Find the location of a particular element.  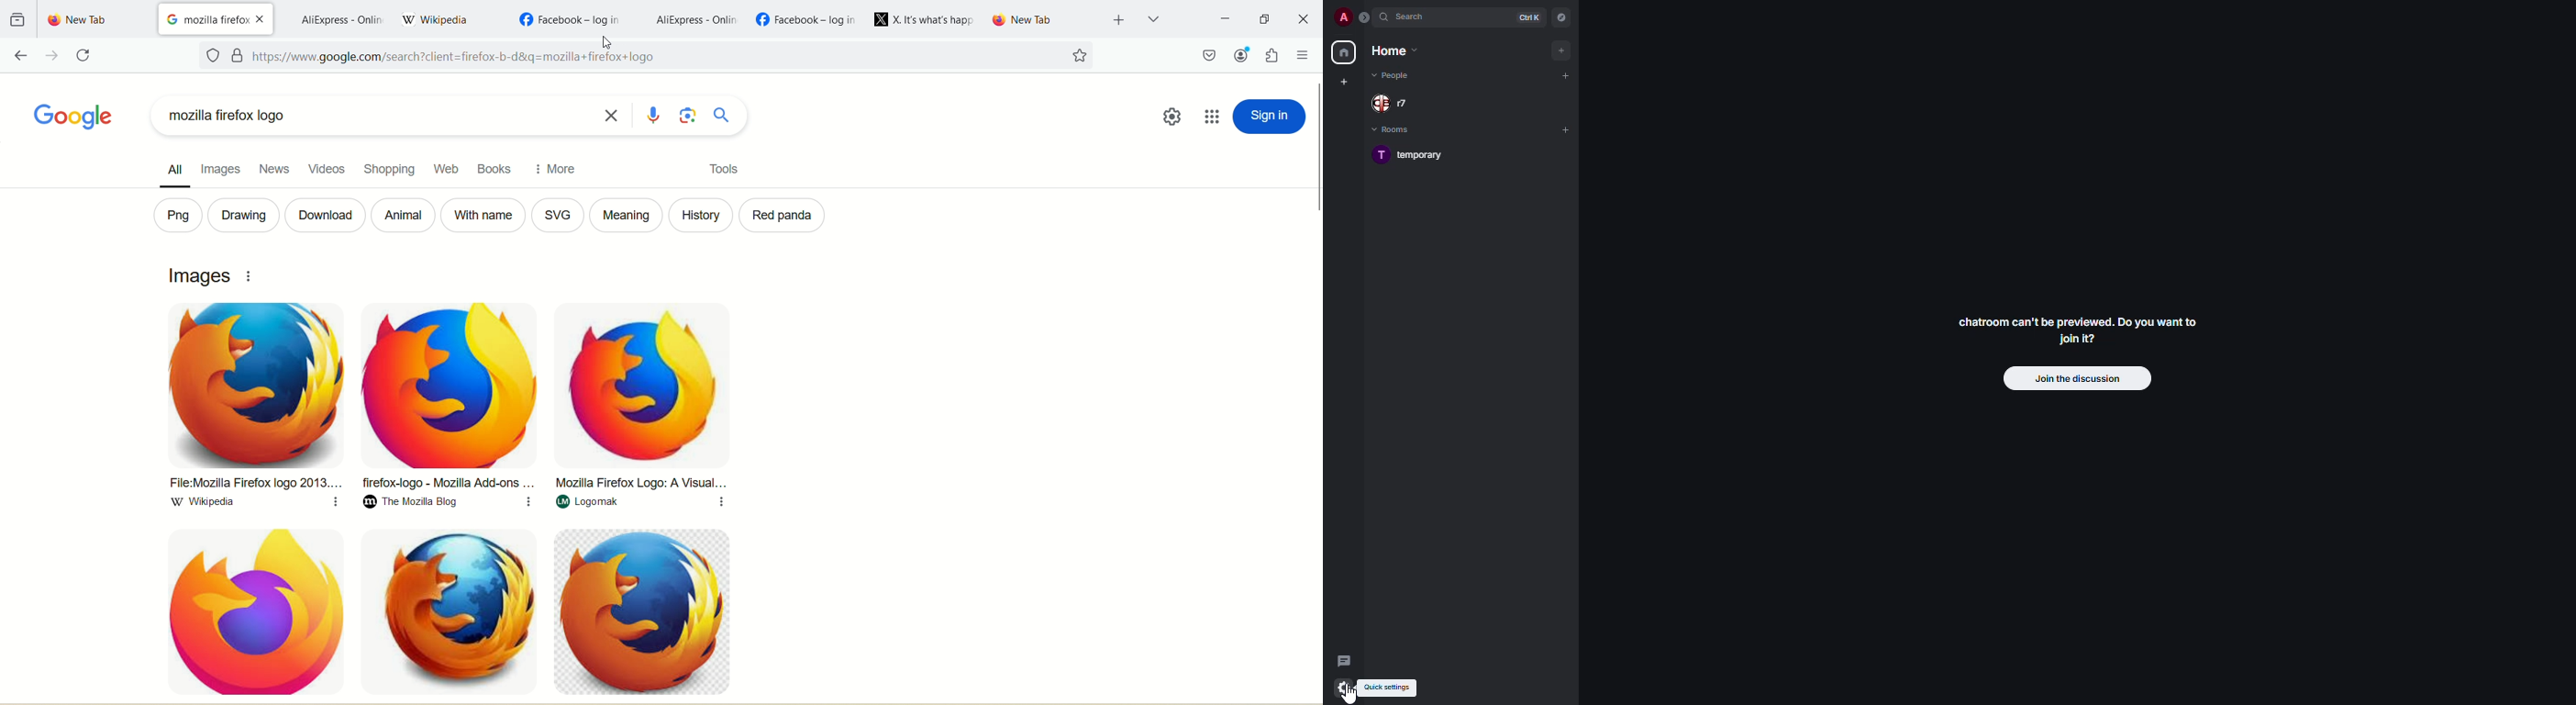

meaning is located at coordinates (627, 217).